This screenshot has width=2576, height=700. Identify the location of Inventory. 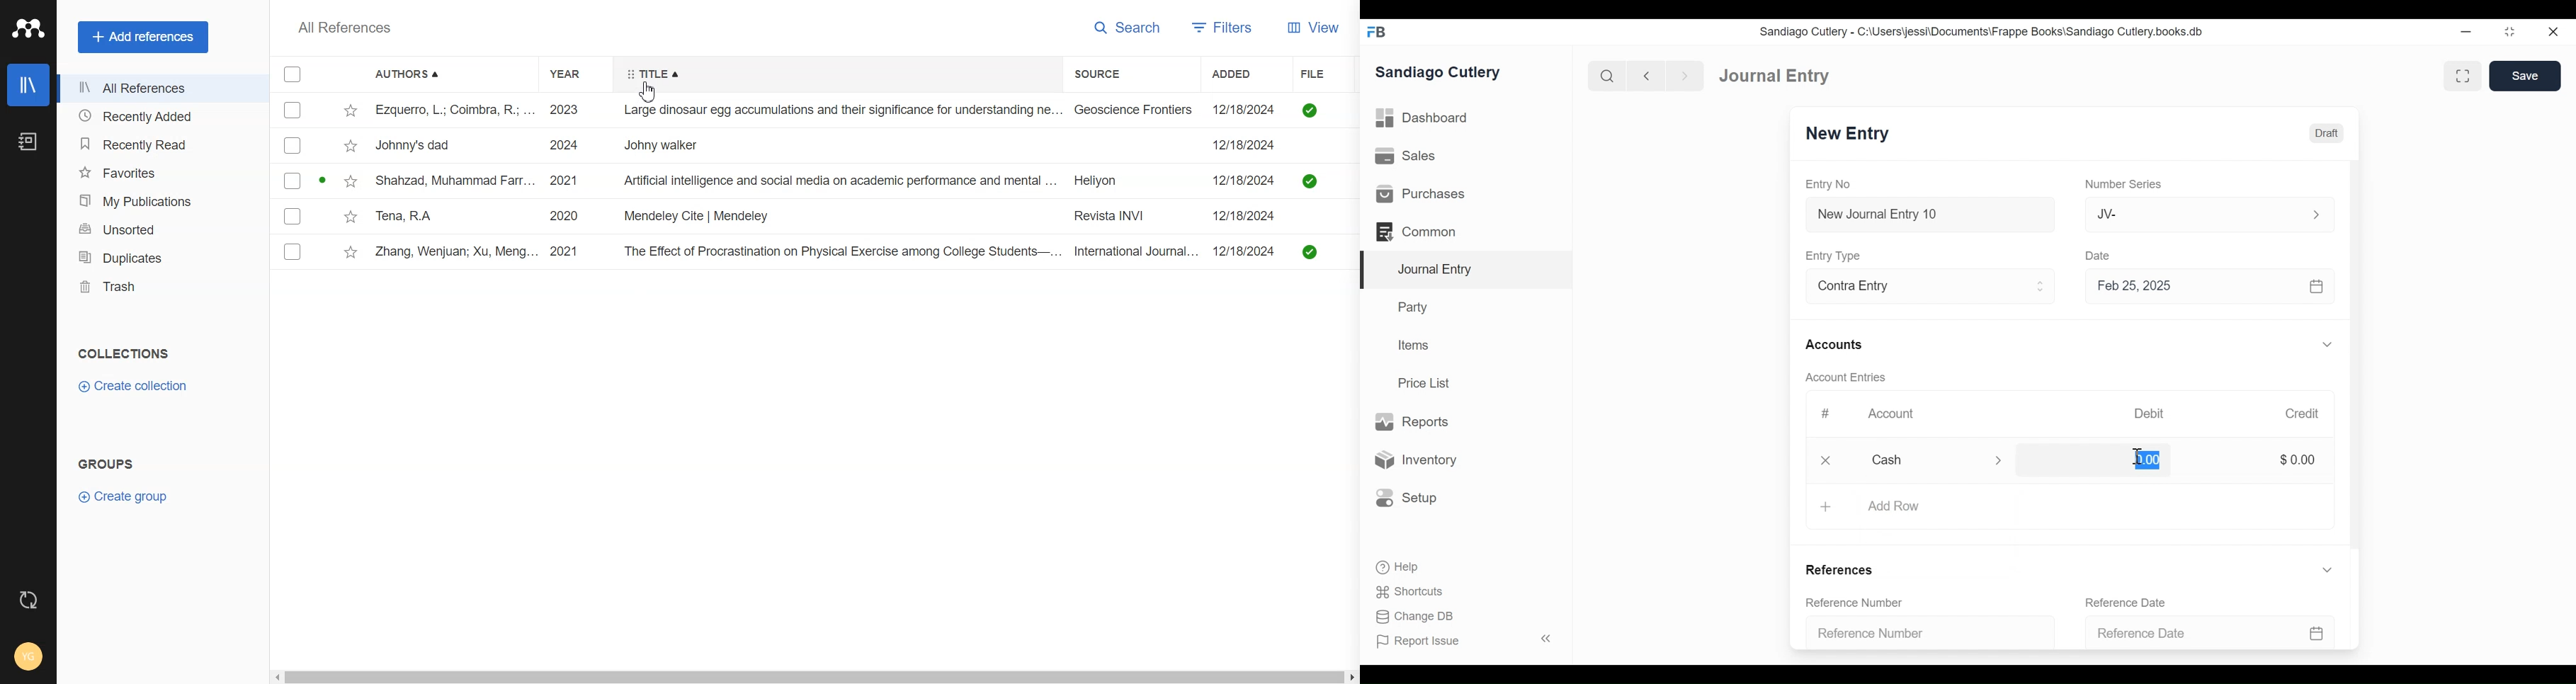
(1419, 459).